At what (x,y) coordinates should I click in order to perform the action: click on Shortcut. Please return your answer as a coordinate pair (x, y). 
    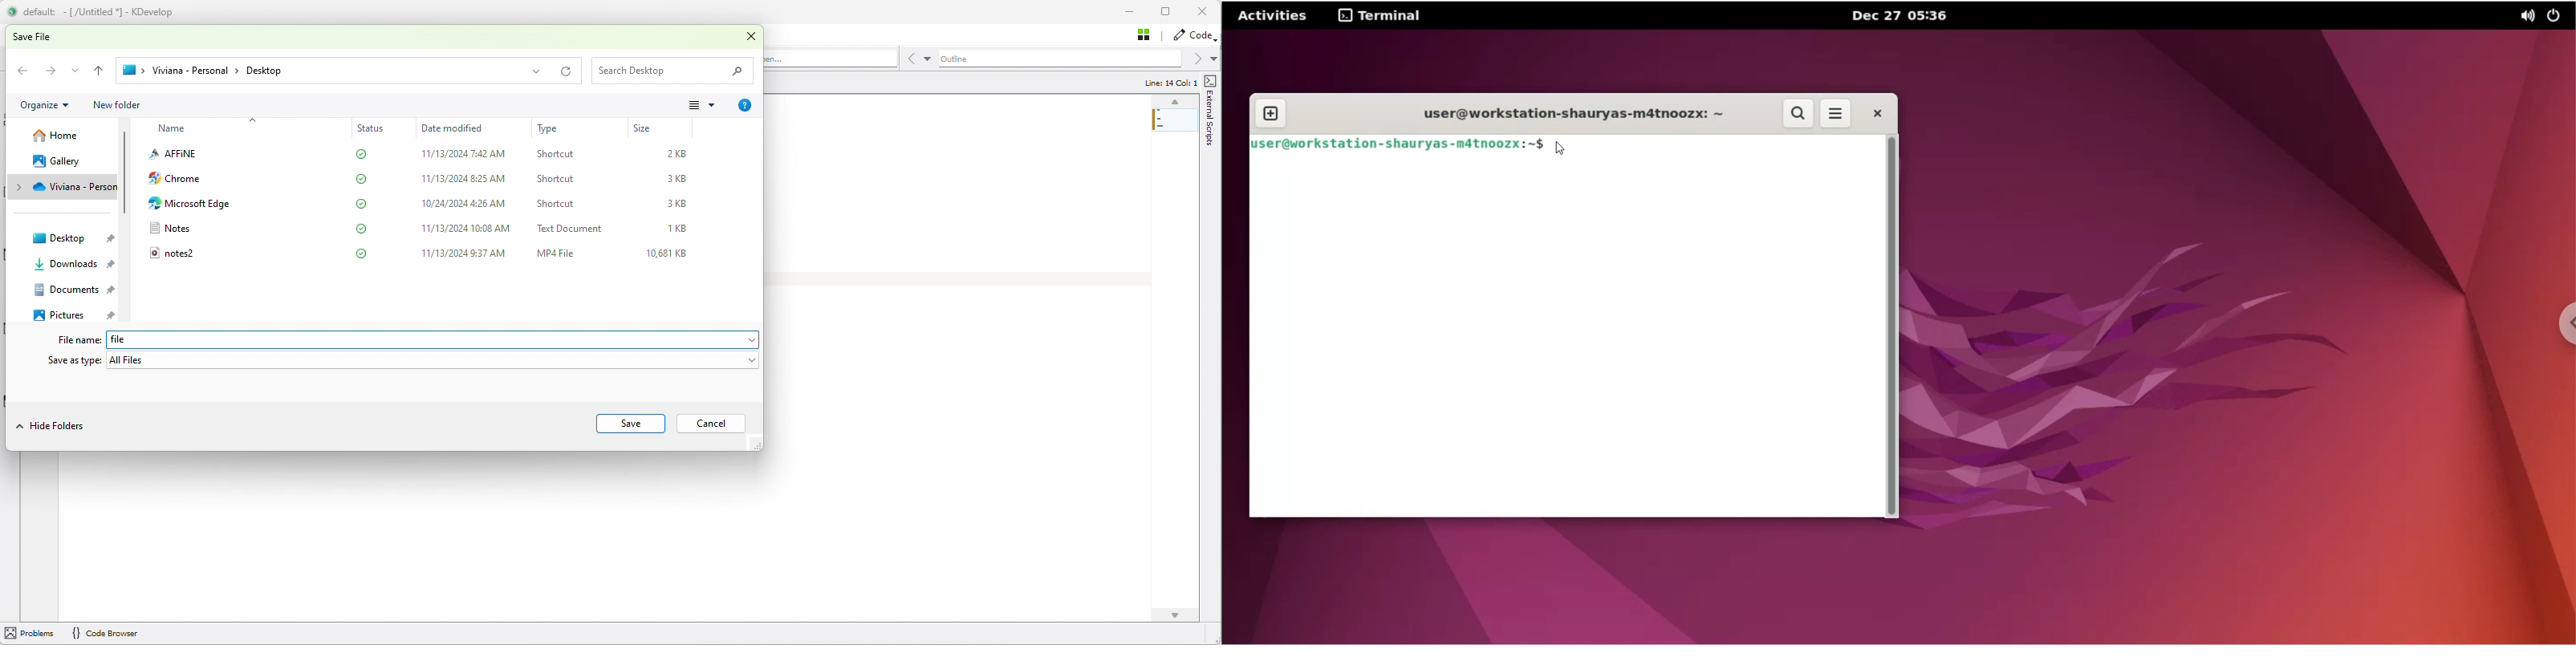
    Looking at the image, I should click on (556, 154).